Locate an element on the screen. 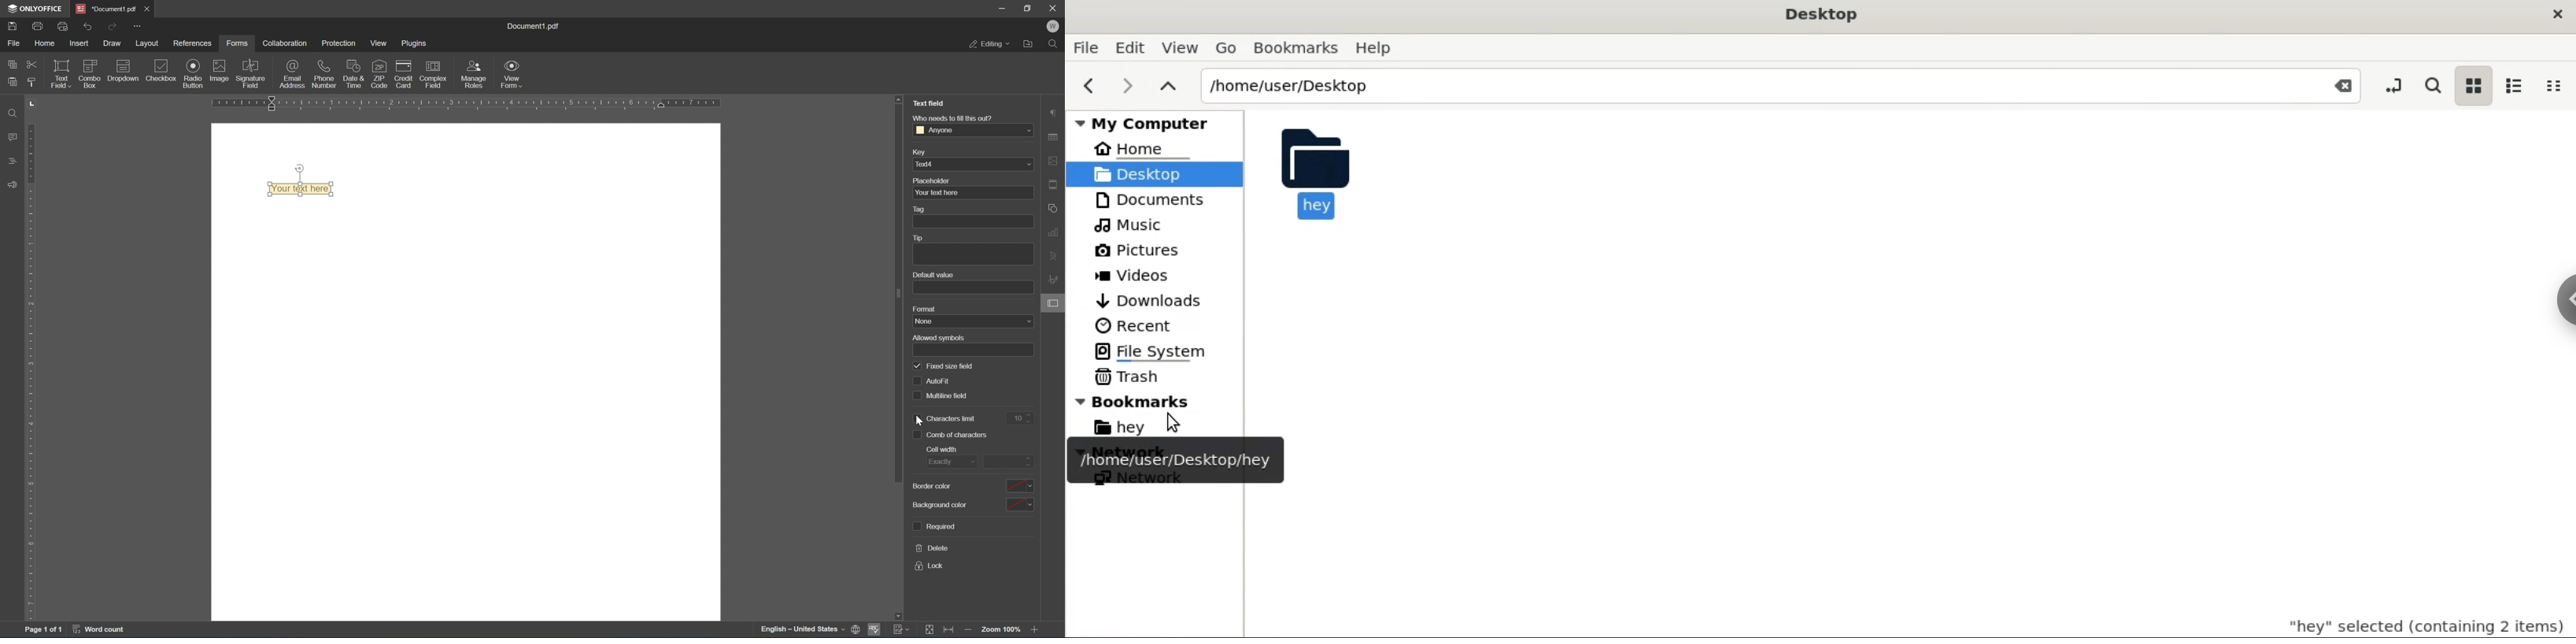  manage roles is located at coordinates (477, 75).